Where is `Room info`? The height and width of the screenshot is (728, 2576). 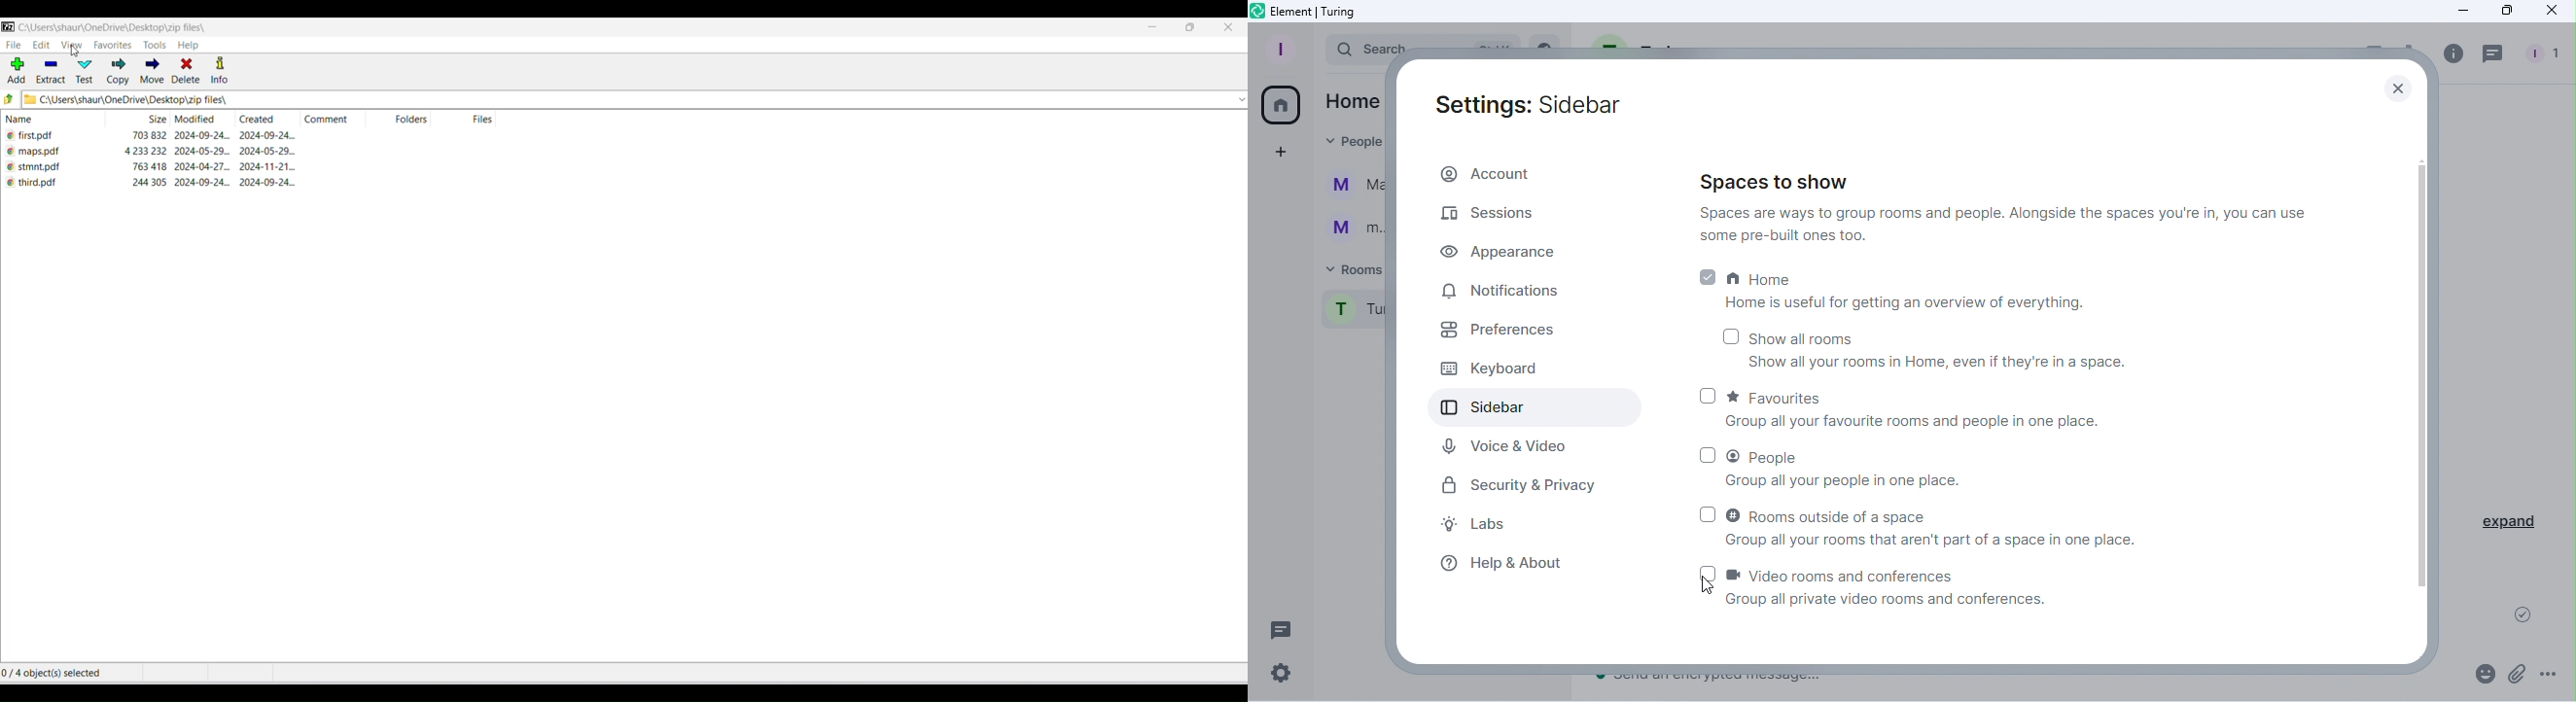
Room info is located at coordinates (2452, 56).